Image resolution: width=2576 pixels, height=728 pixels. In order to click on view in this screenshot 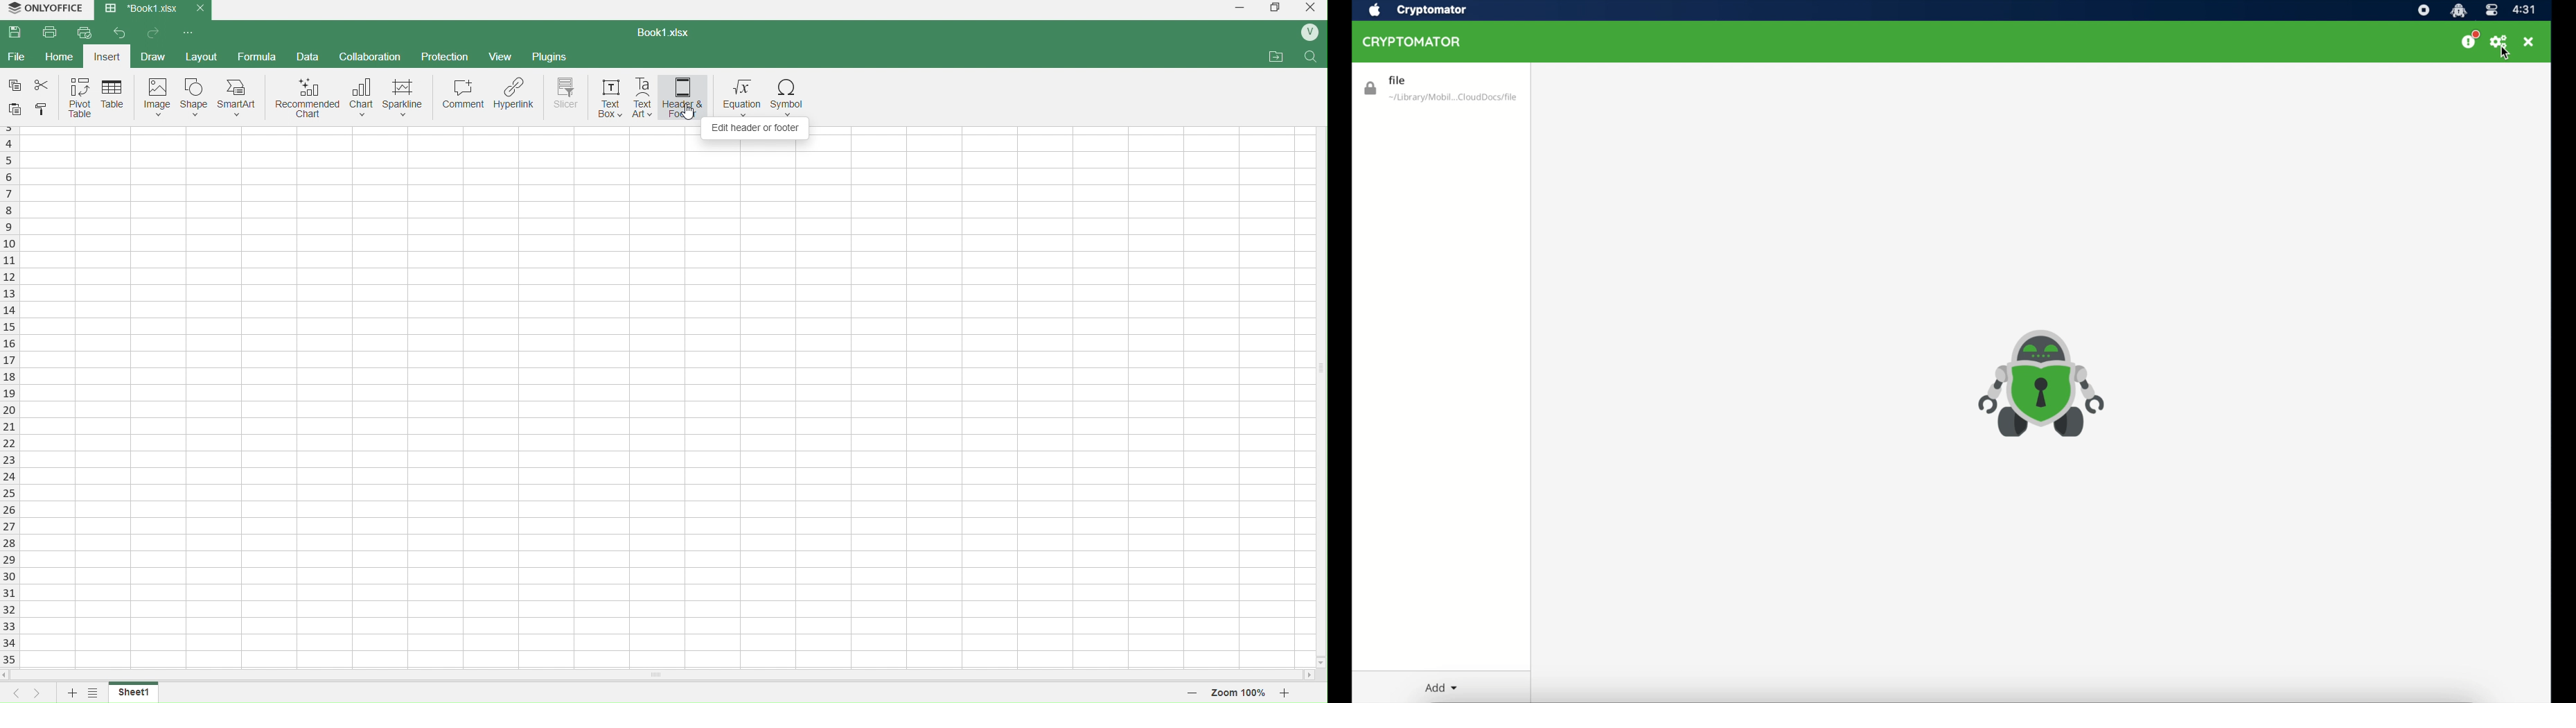, I will do `click(501, 57)`.